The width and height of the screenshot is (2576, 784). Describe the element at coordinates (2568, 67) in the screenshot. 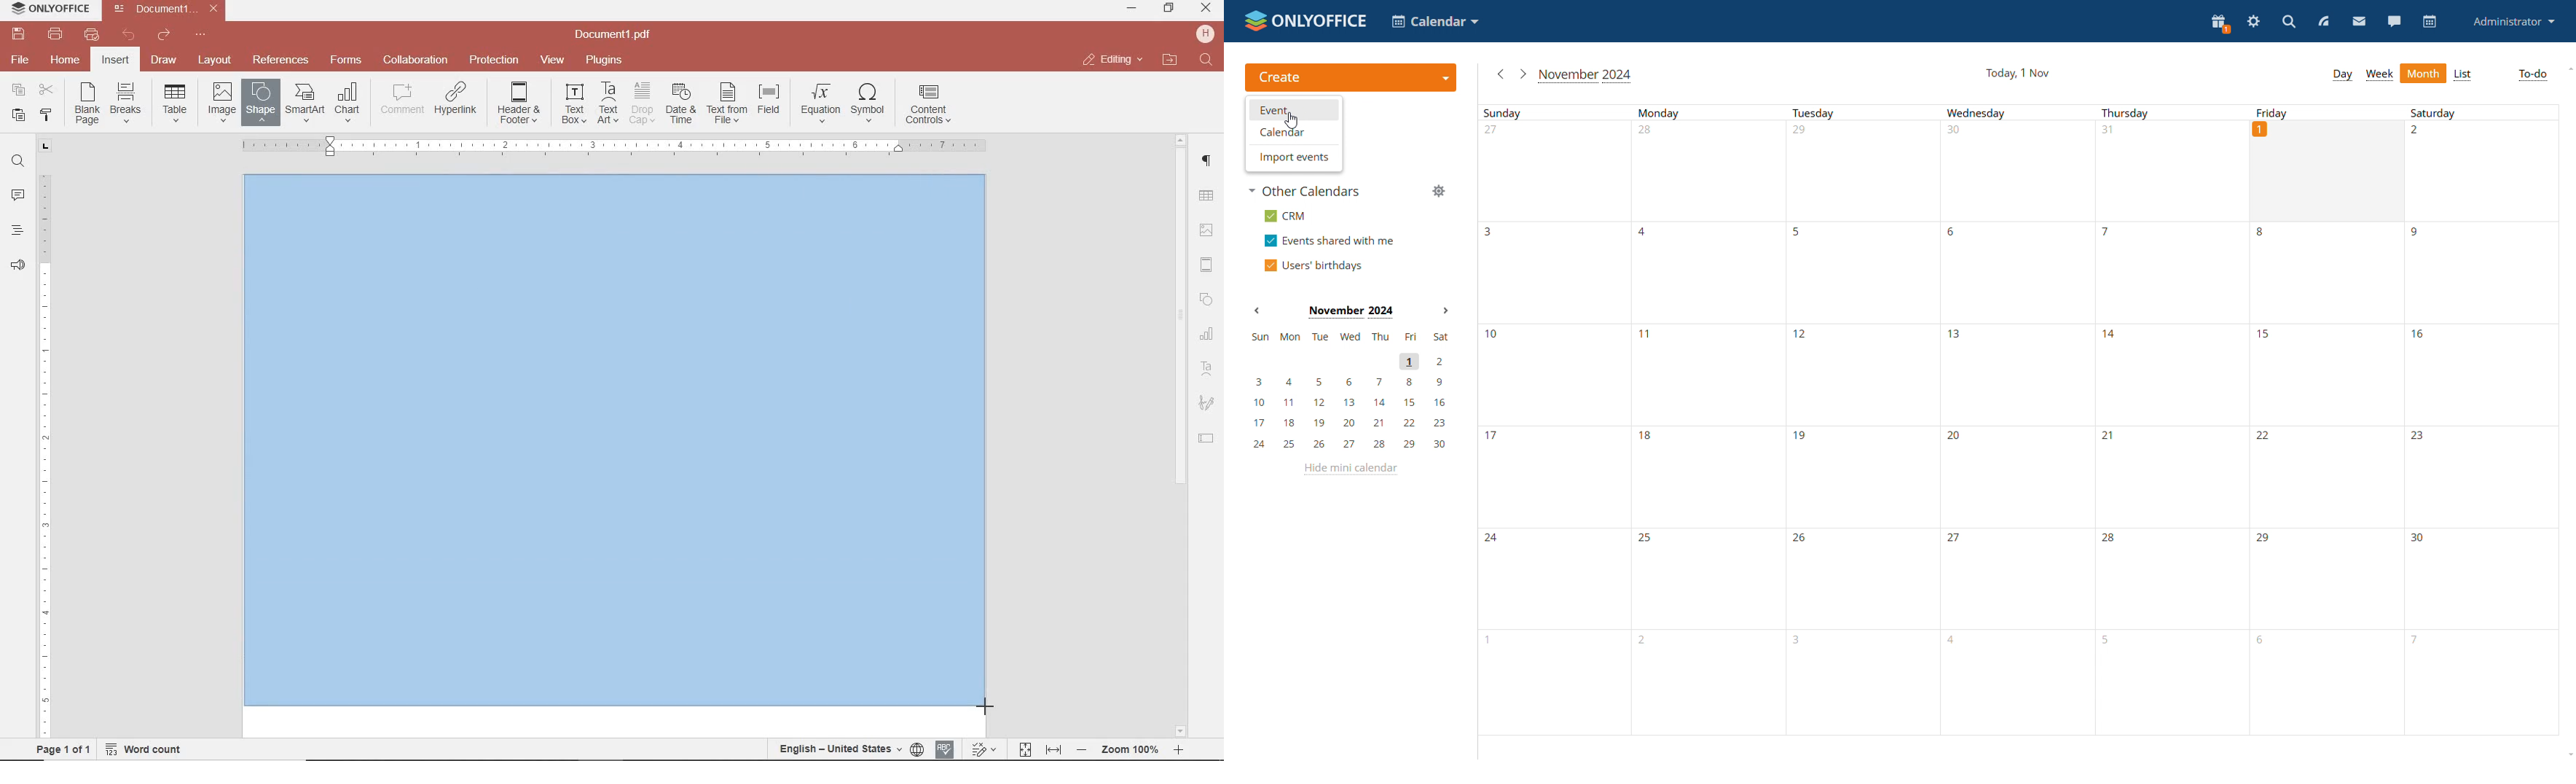

I see `scroll-up` at that location.